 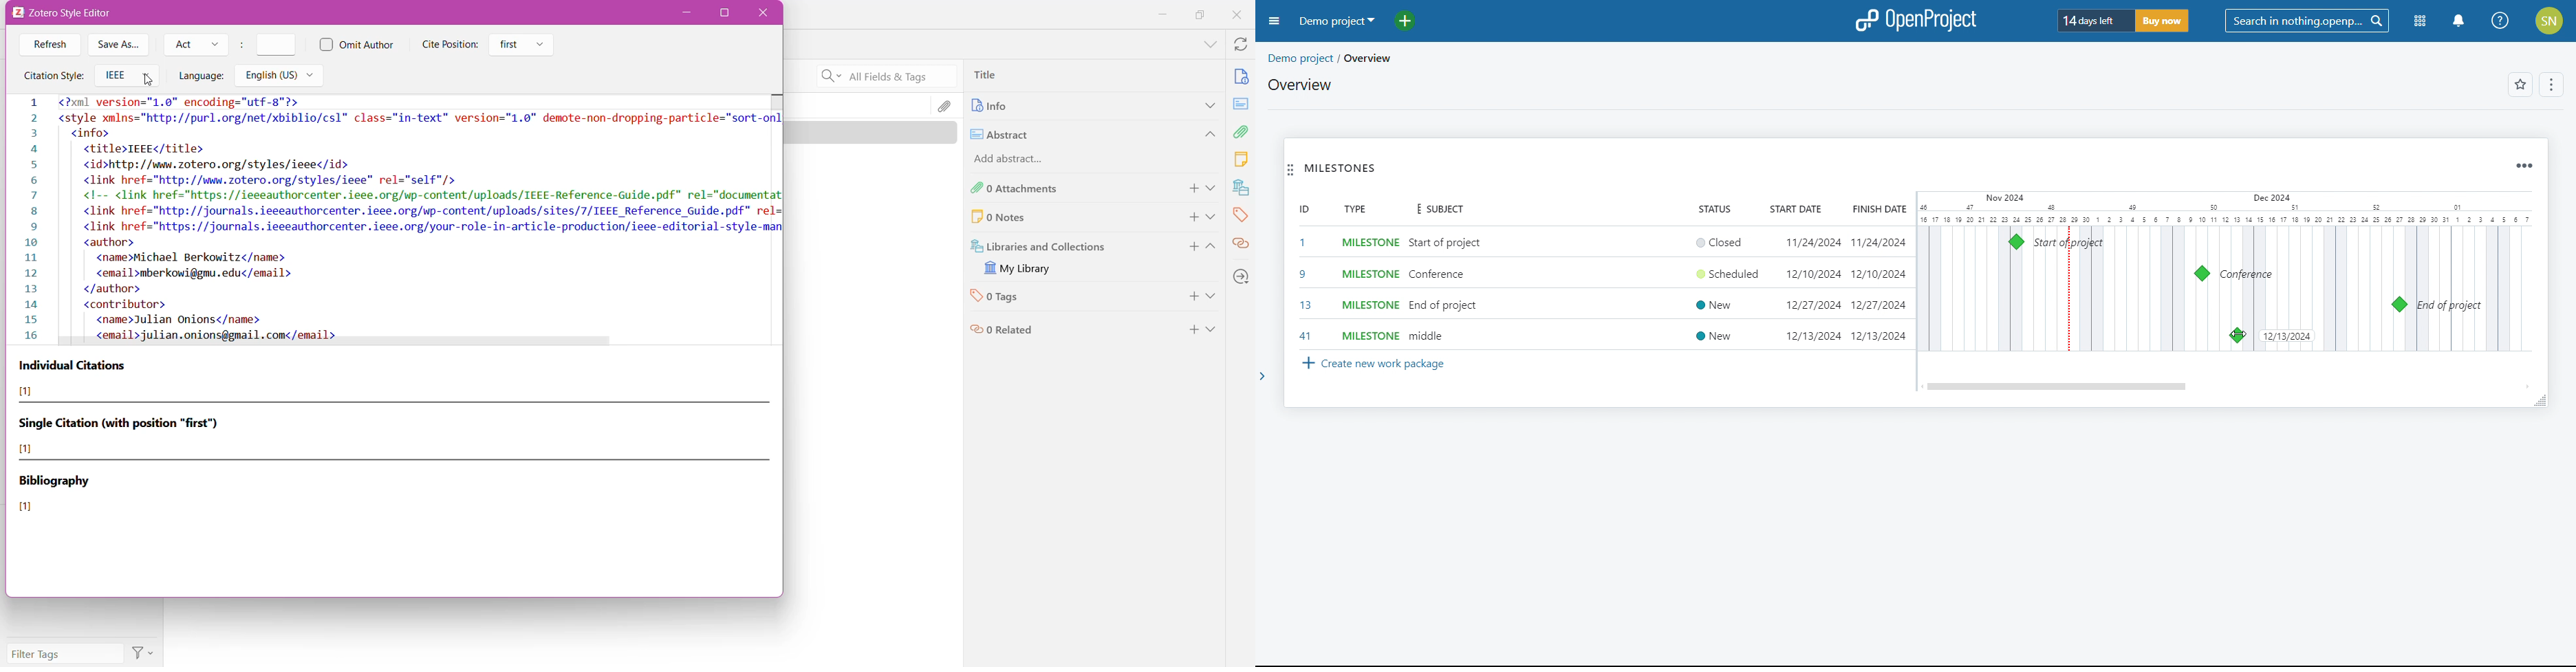 I want to click on Omit Author - enable/disable, so click(x=357, y=45).